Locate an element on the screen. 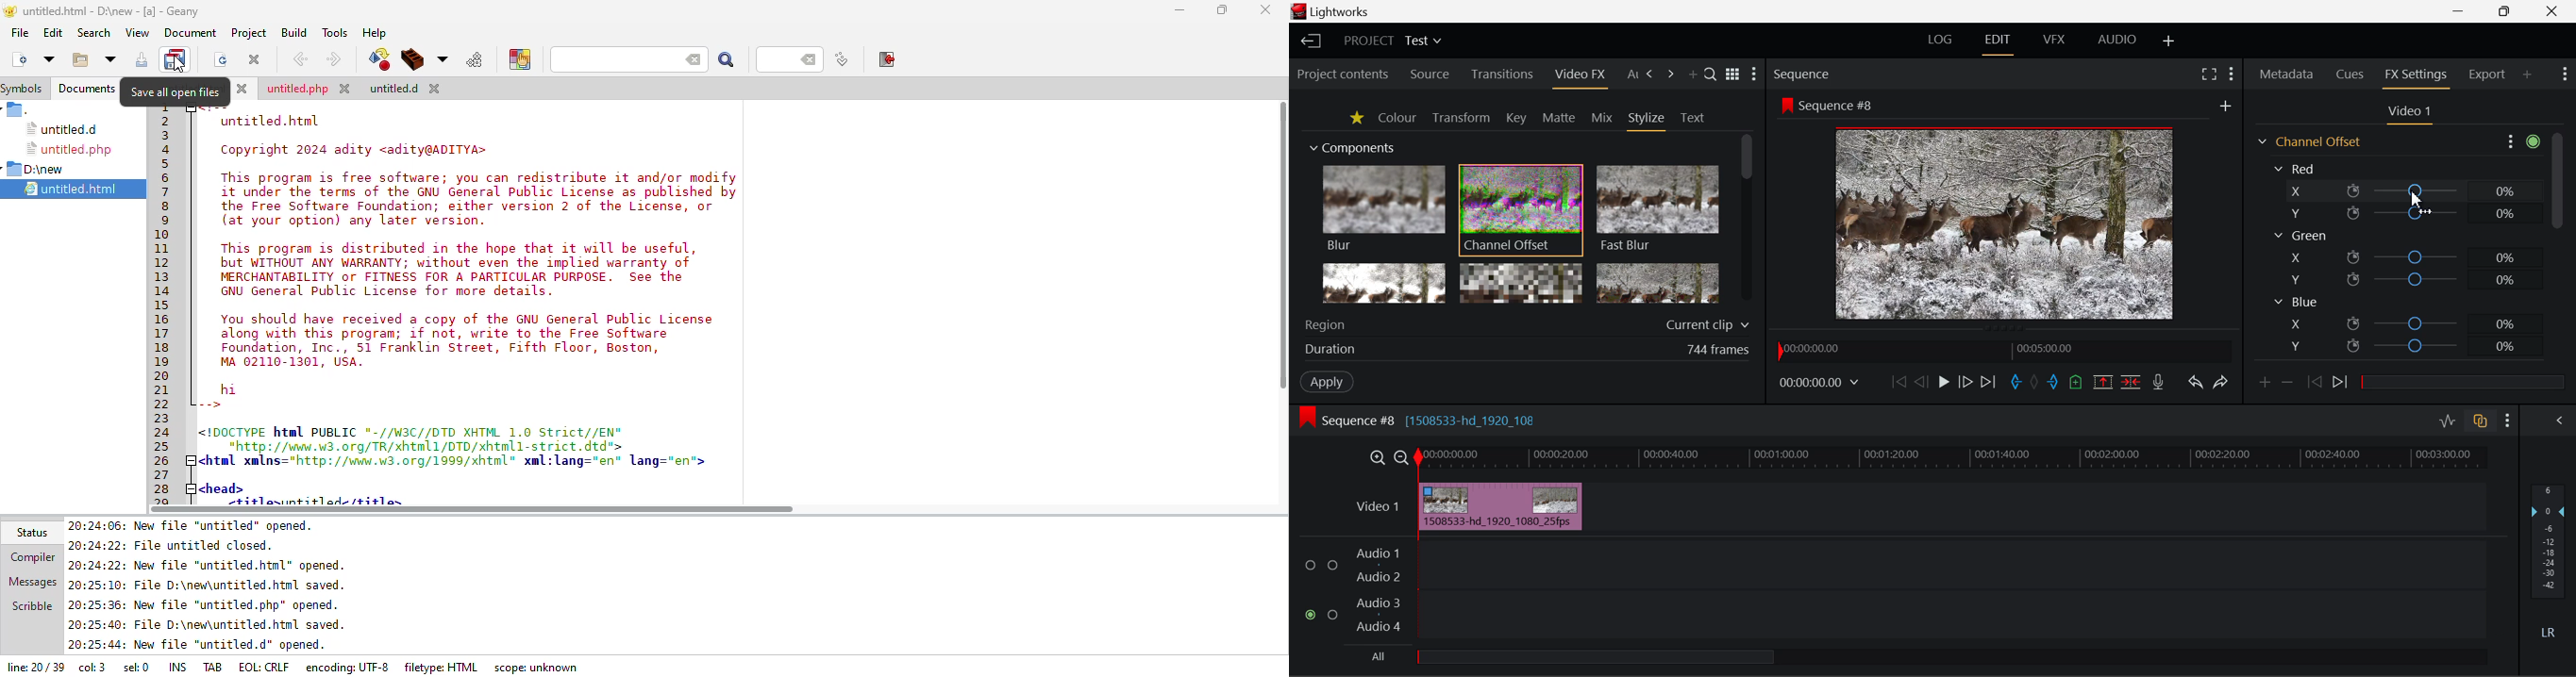 This screenshot has height=700, width=2576. Timeline Zoom In is located at coordinates (1377, 459).